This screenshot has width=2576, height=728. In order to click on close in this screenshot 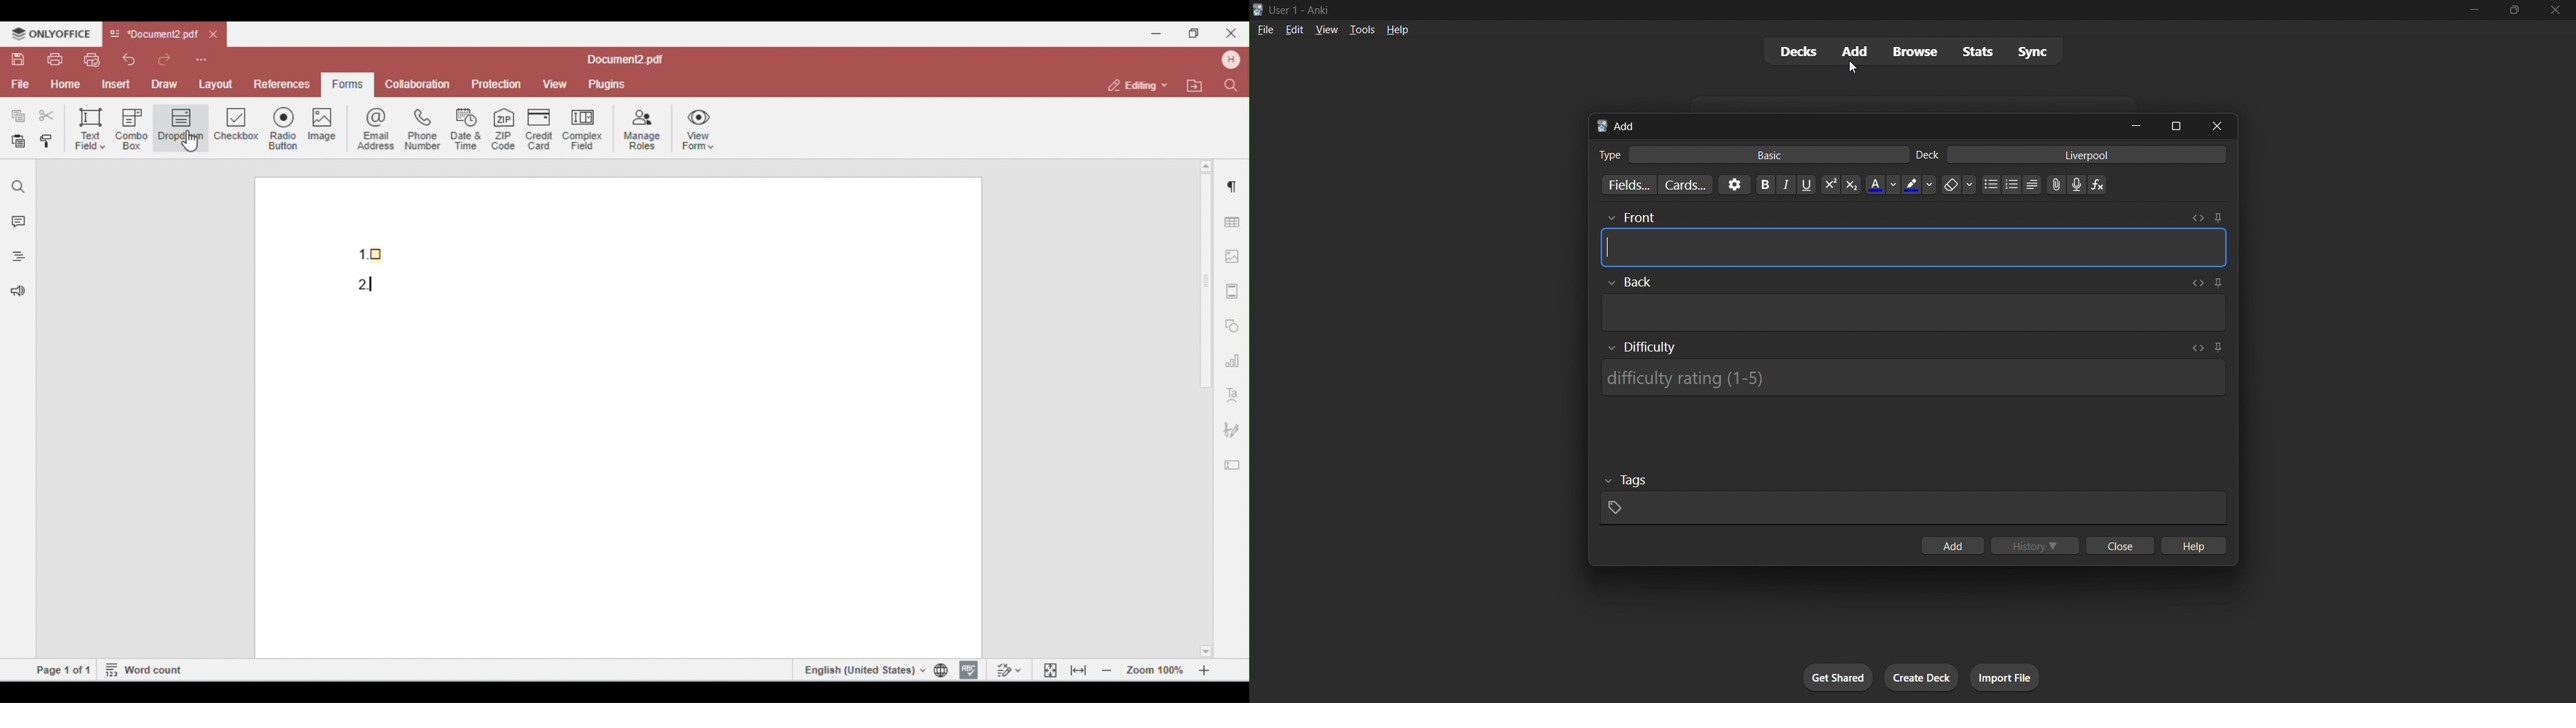, I will do `click(2221, 125)`.